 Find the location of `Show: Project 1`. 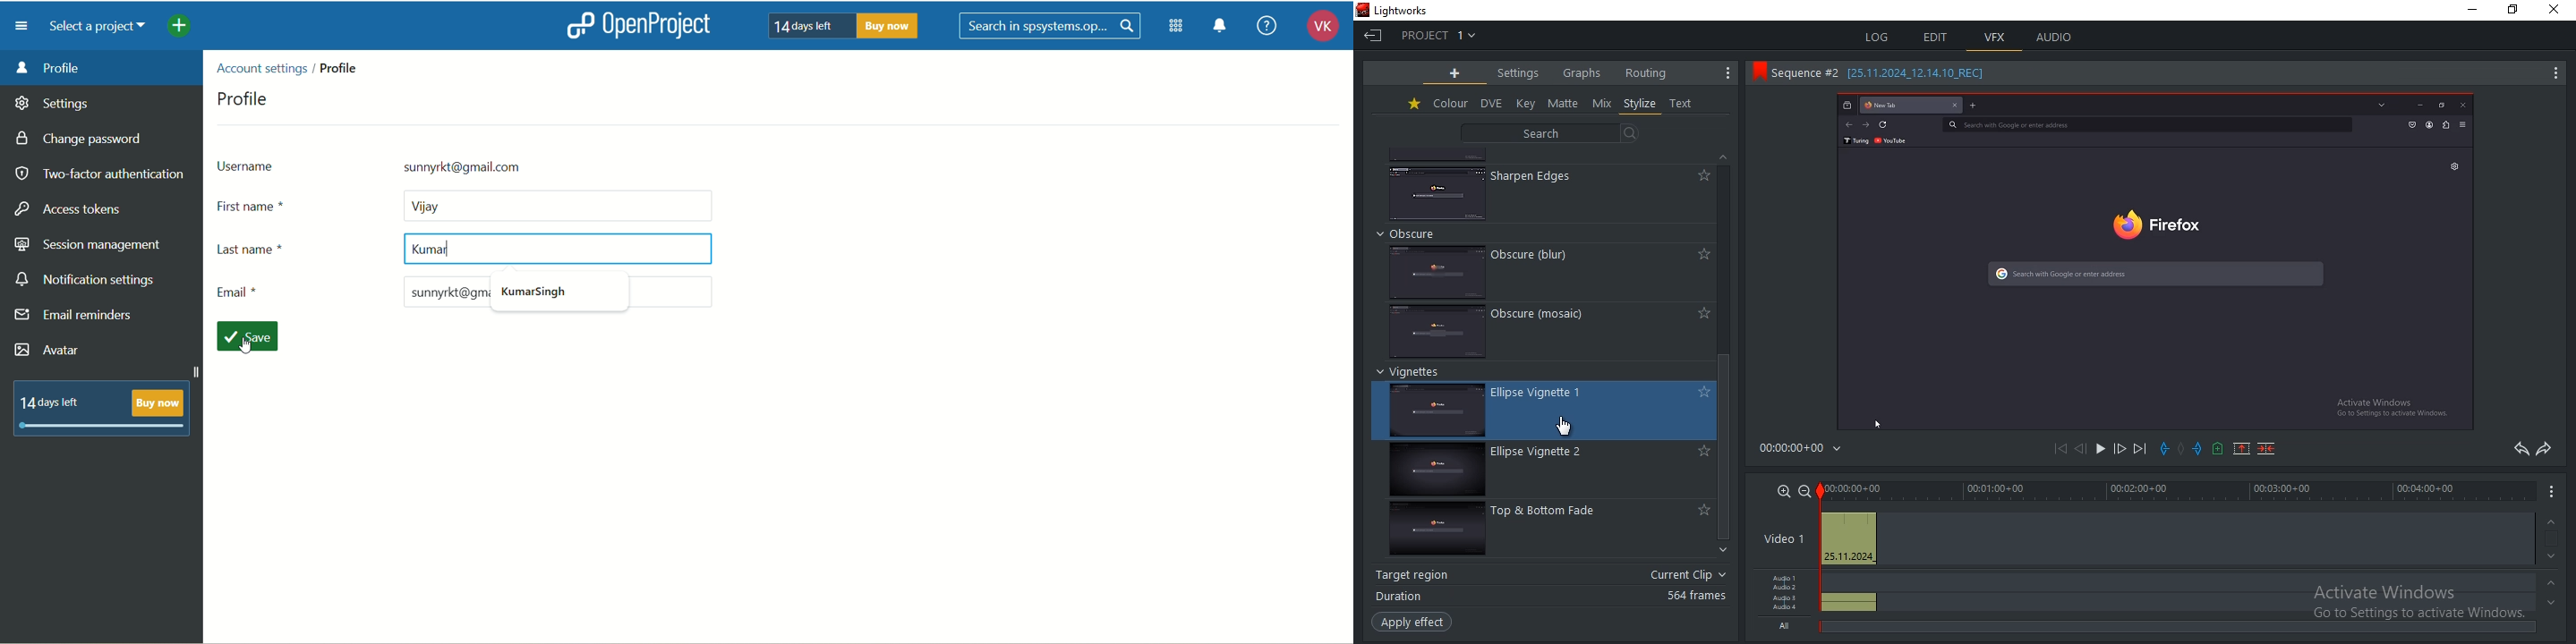

Show: Project 1 is located at coordinates (1442, 35).